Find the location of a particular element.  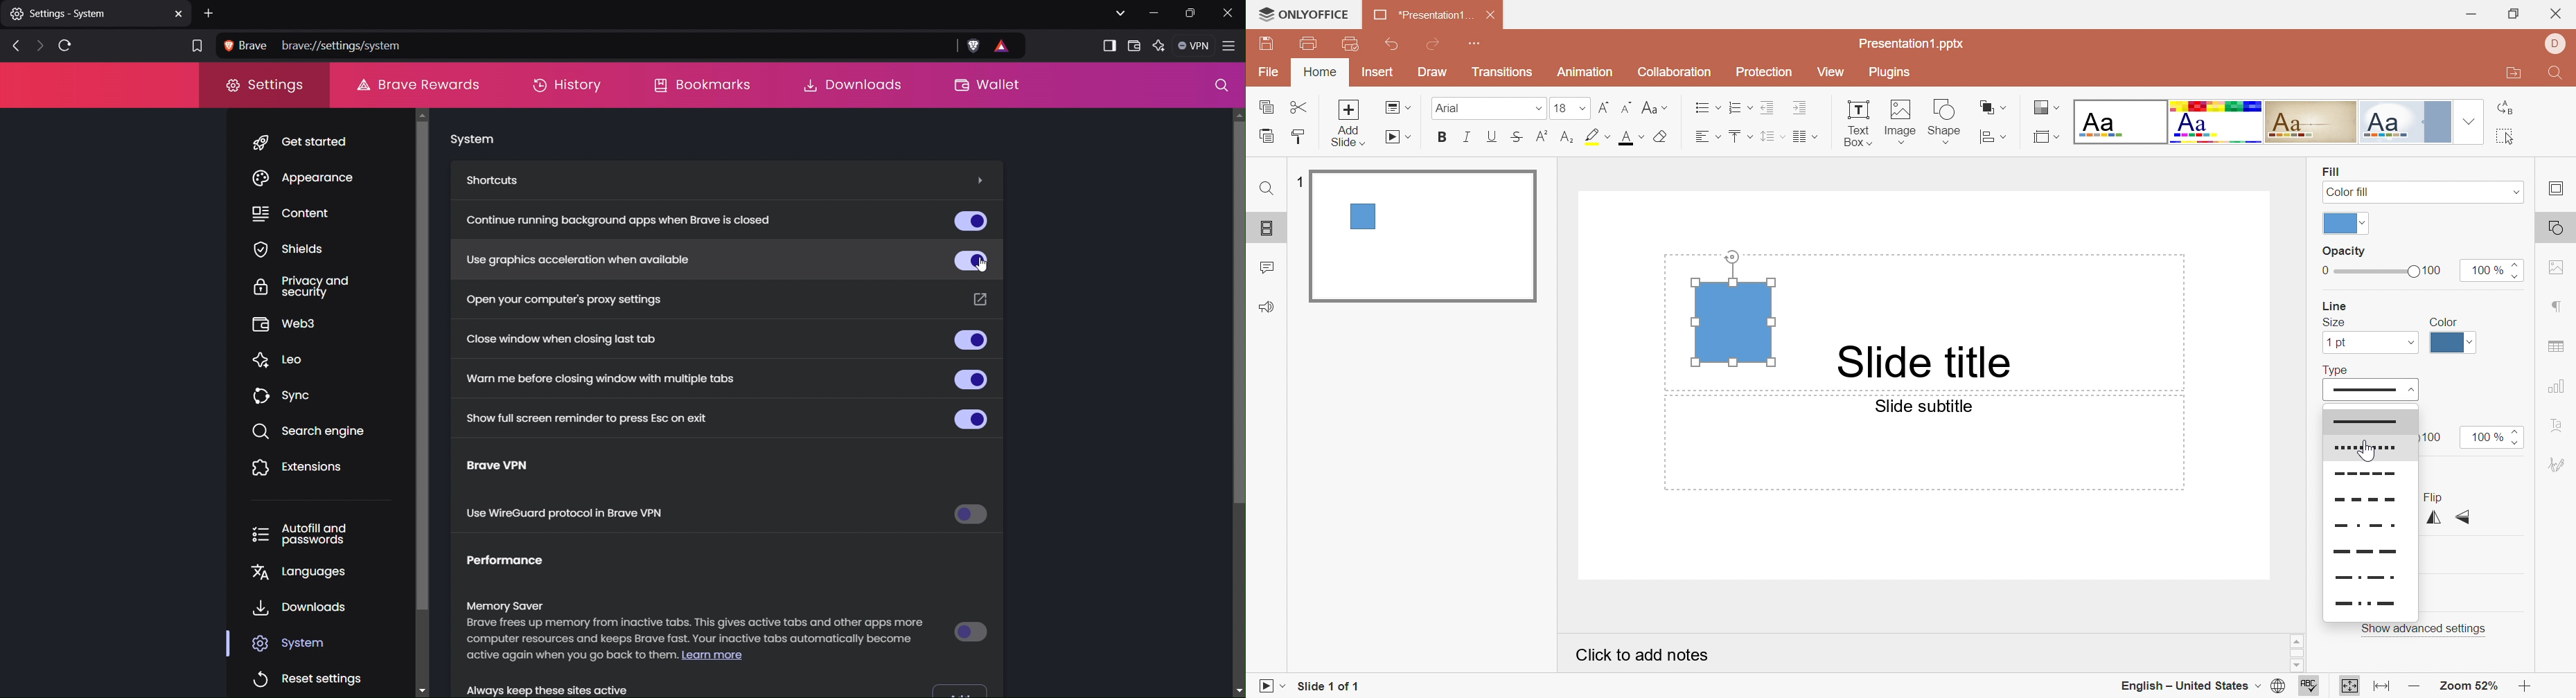

1 pt is located at coordinates (2336, 343).